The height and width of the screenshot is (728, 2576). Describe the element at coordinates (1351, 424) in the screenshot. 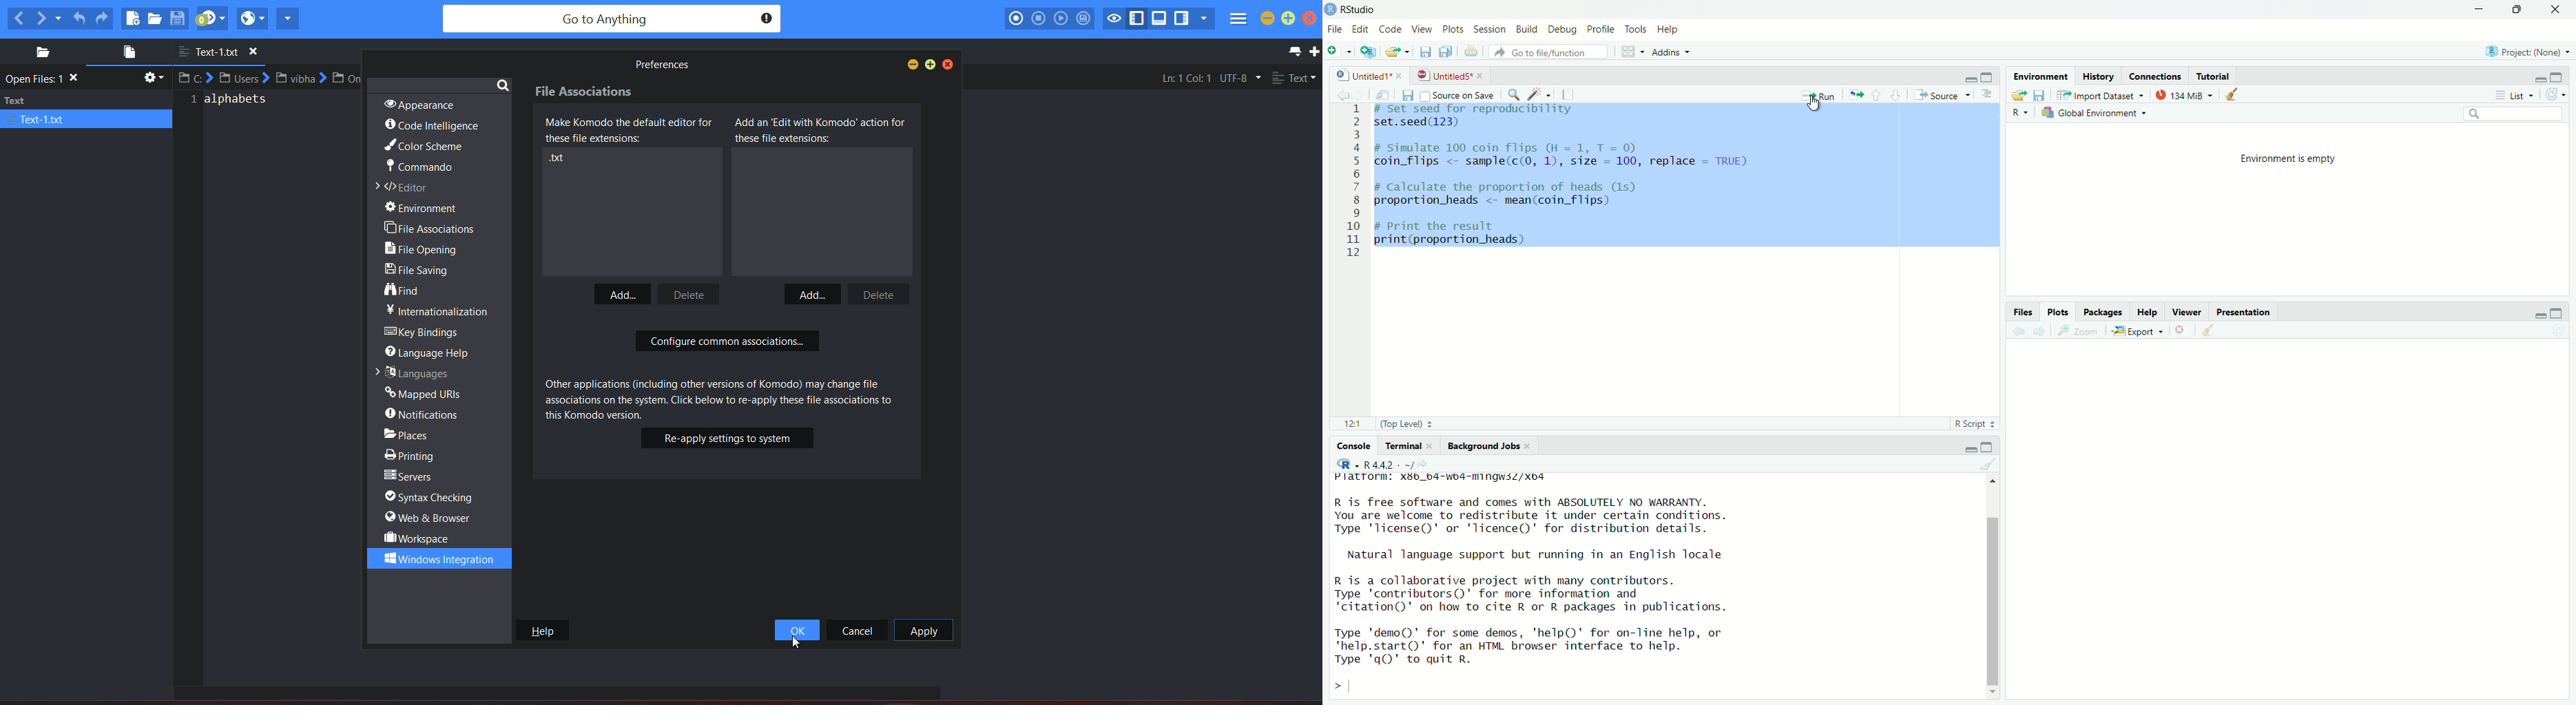

I see `12:1` at that location.